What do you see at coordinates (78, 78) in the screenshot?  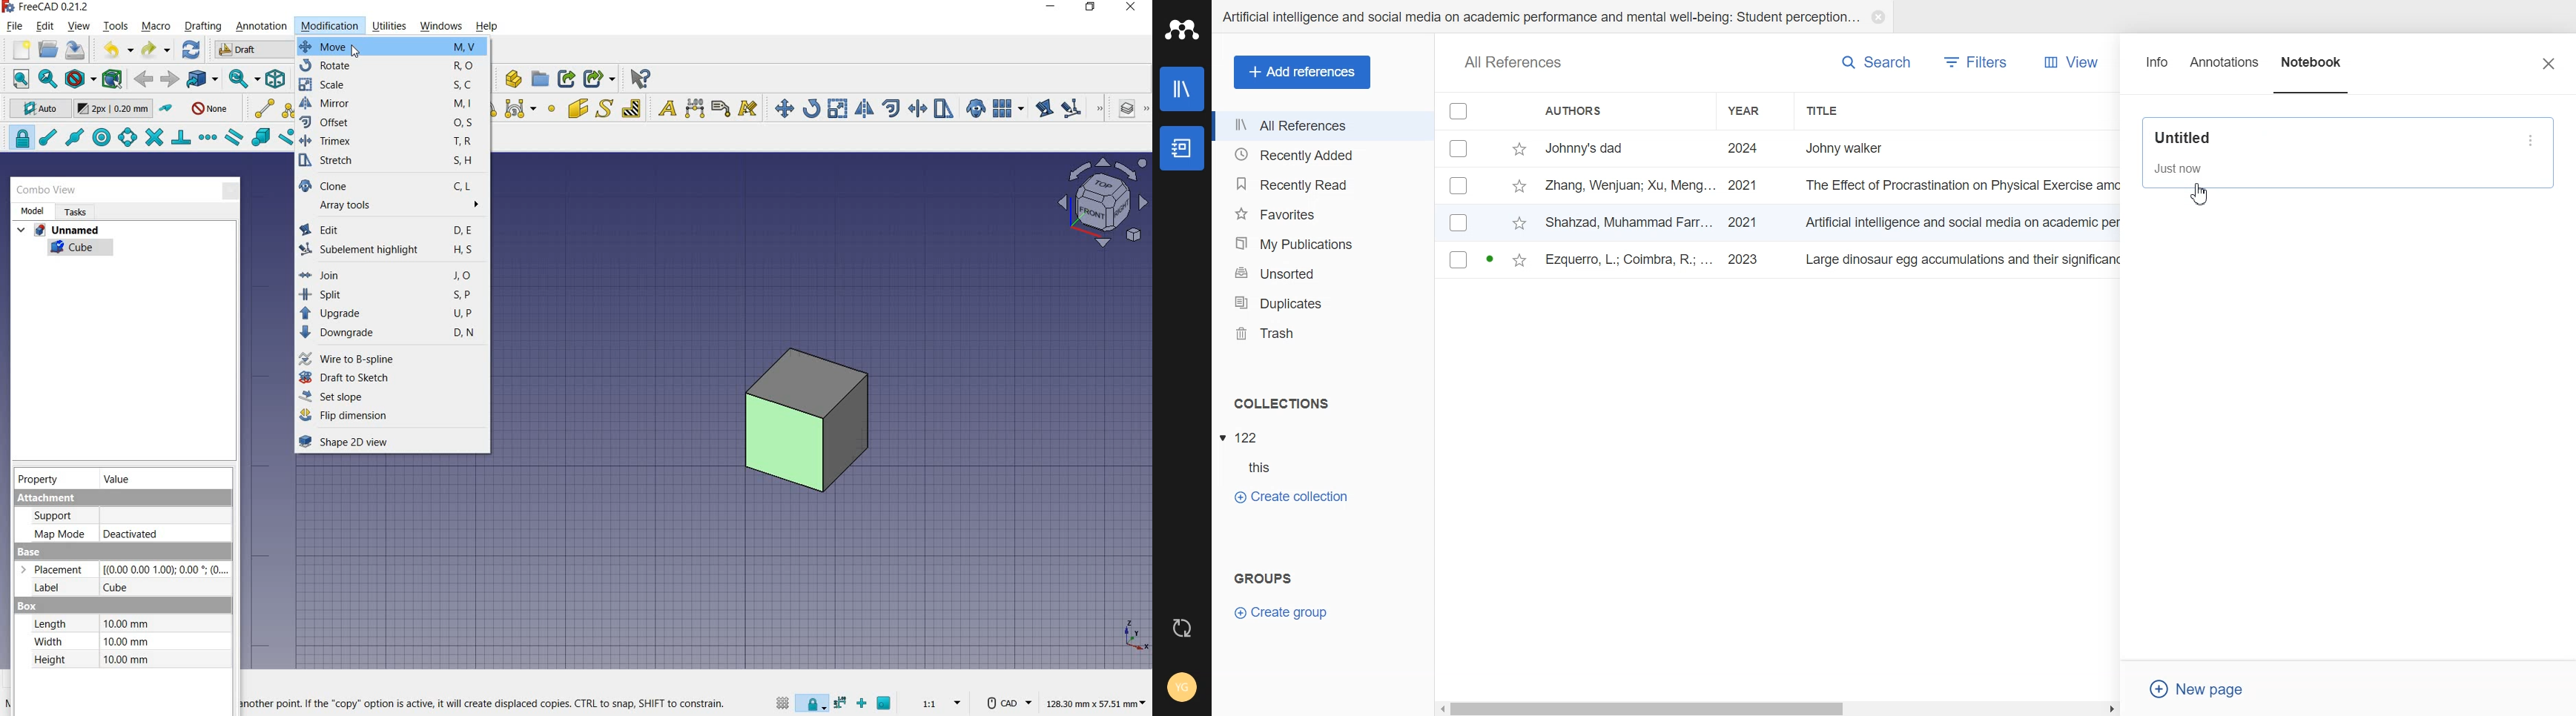 I see `draw style` at bounding box center [78, 78].